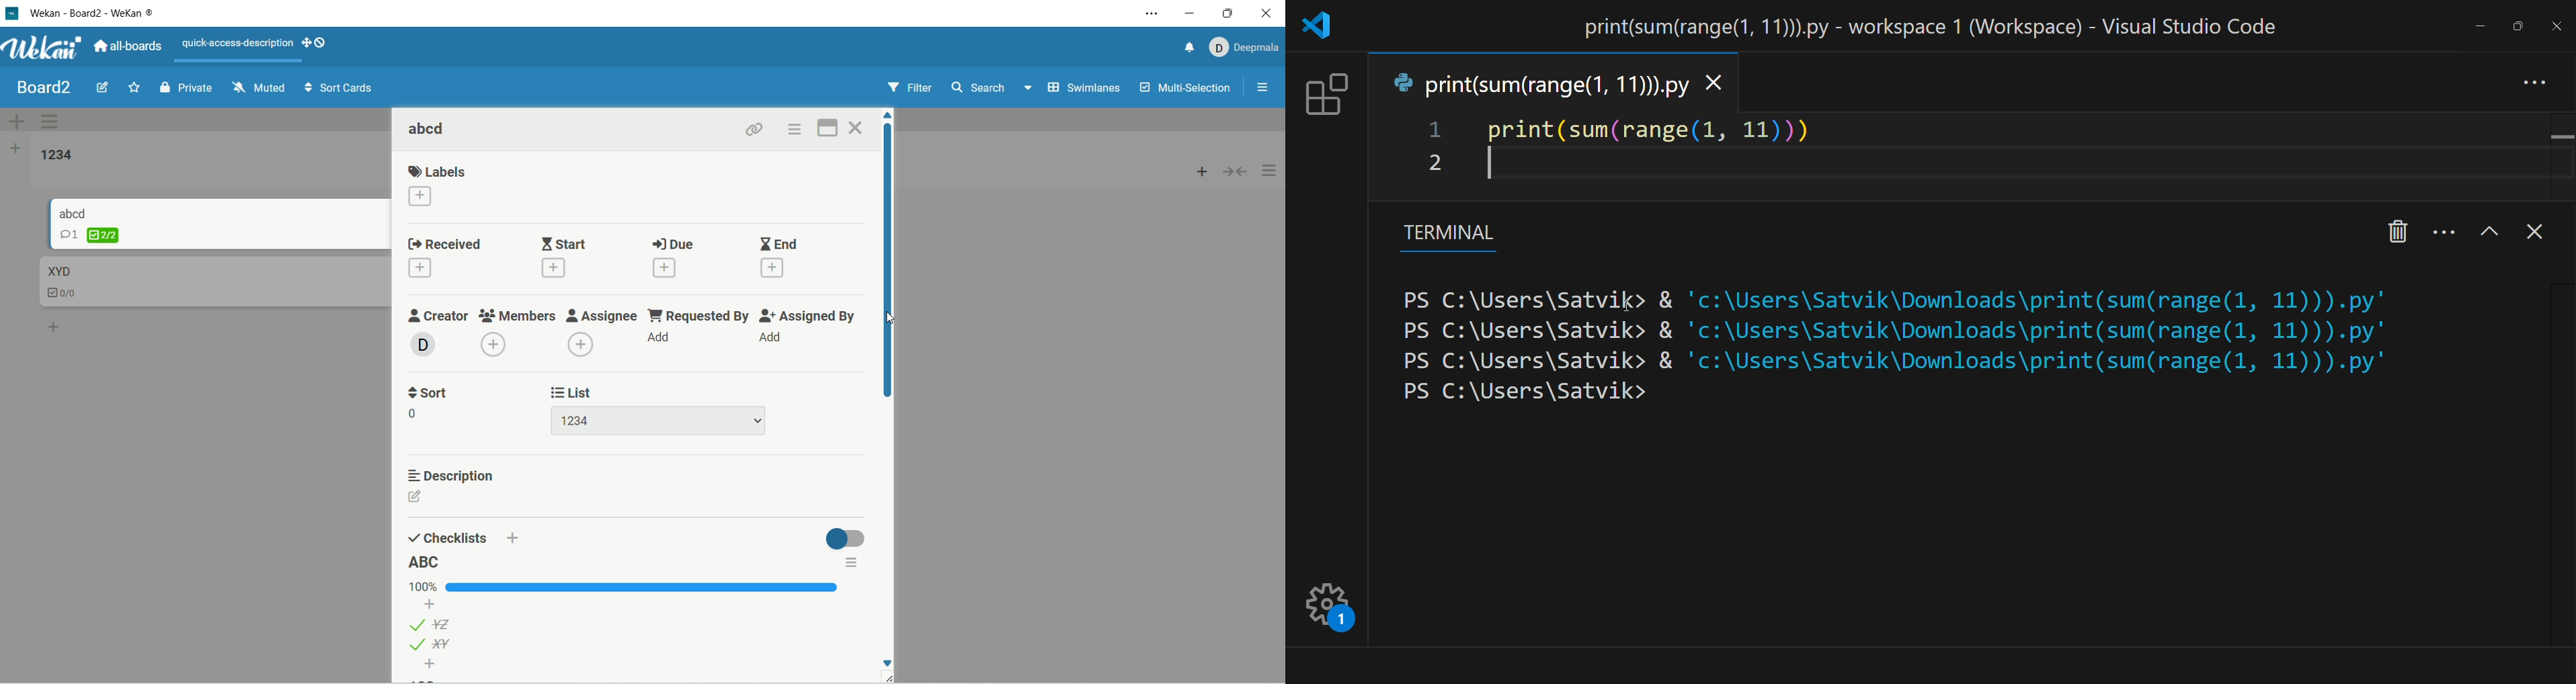 Image resolution: width=2576 pixels, height=700 pixels. What do you see at coordinates (1187, 90) in the screenshot?
I see `multi-selection` at bounding box center [1187, 90].